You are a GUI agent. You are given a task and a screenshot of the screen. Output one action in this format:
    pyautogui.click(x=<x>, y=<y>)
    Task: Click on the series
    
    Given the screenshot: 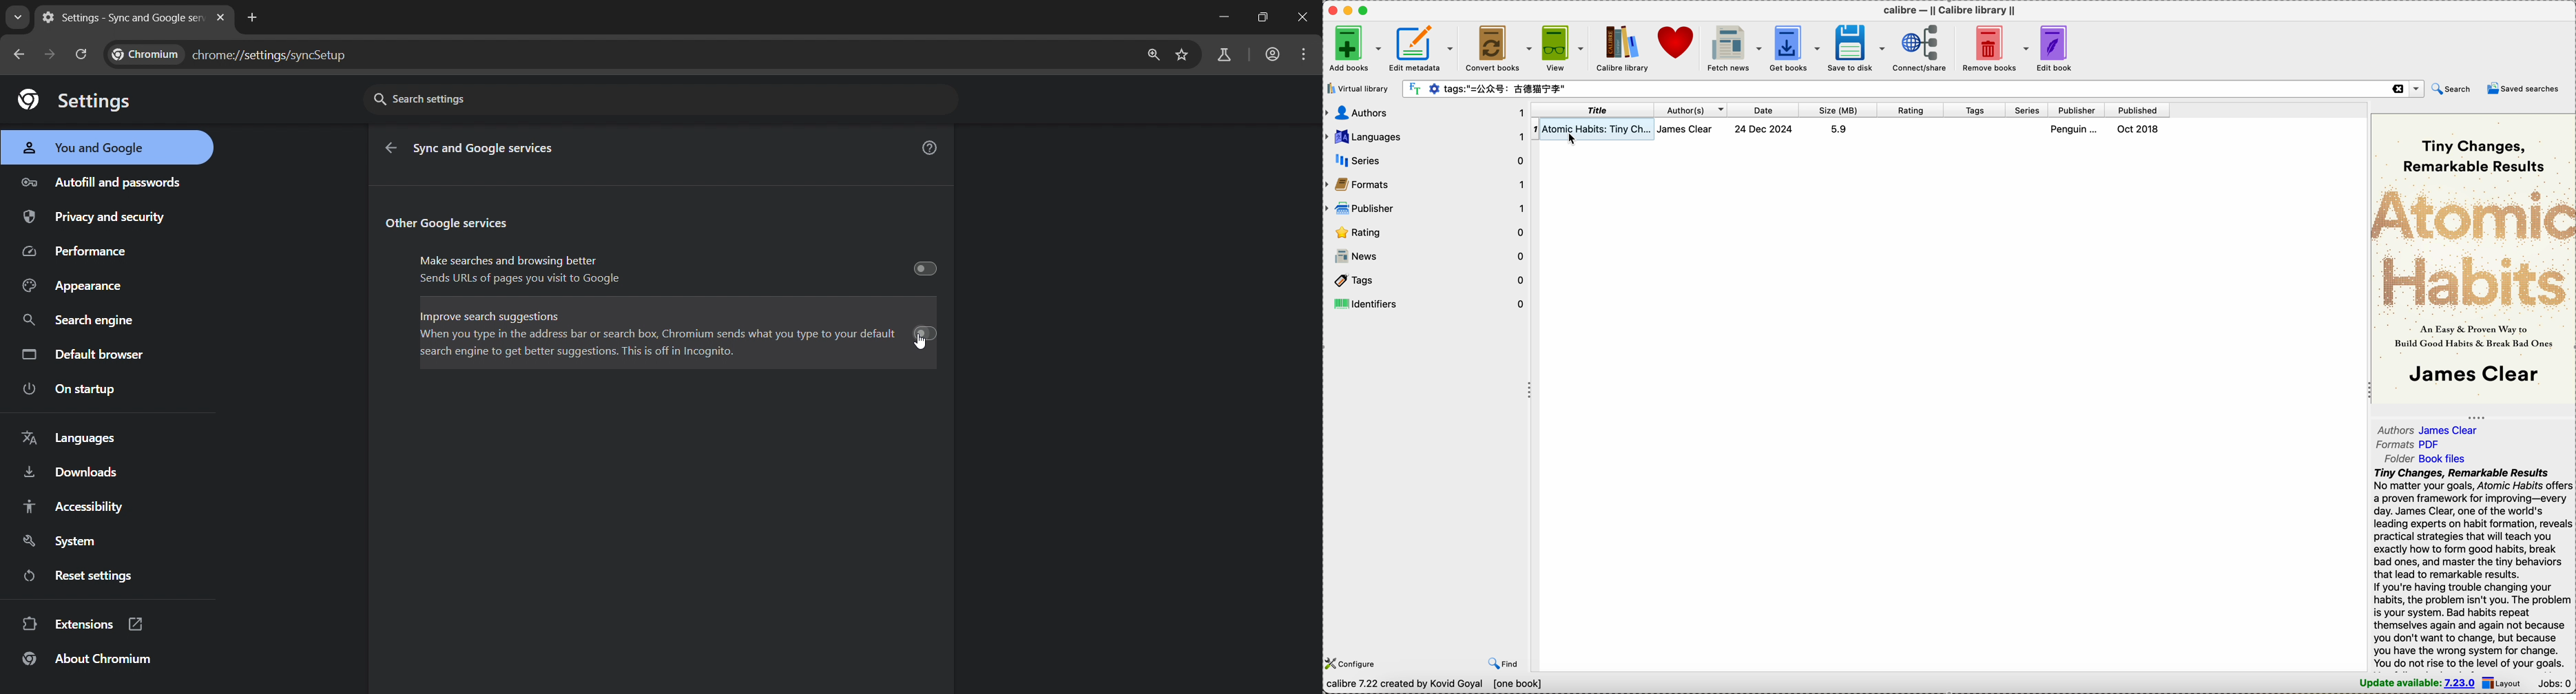 What is the action you would take?
    pyautogui.click(x=2029, y=110)
    